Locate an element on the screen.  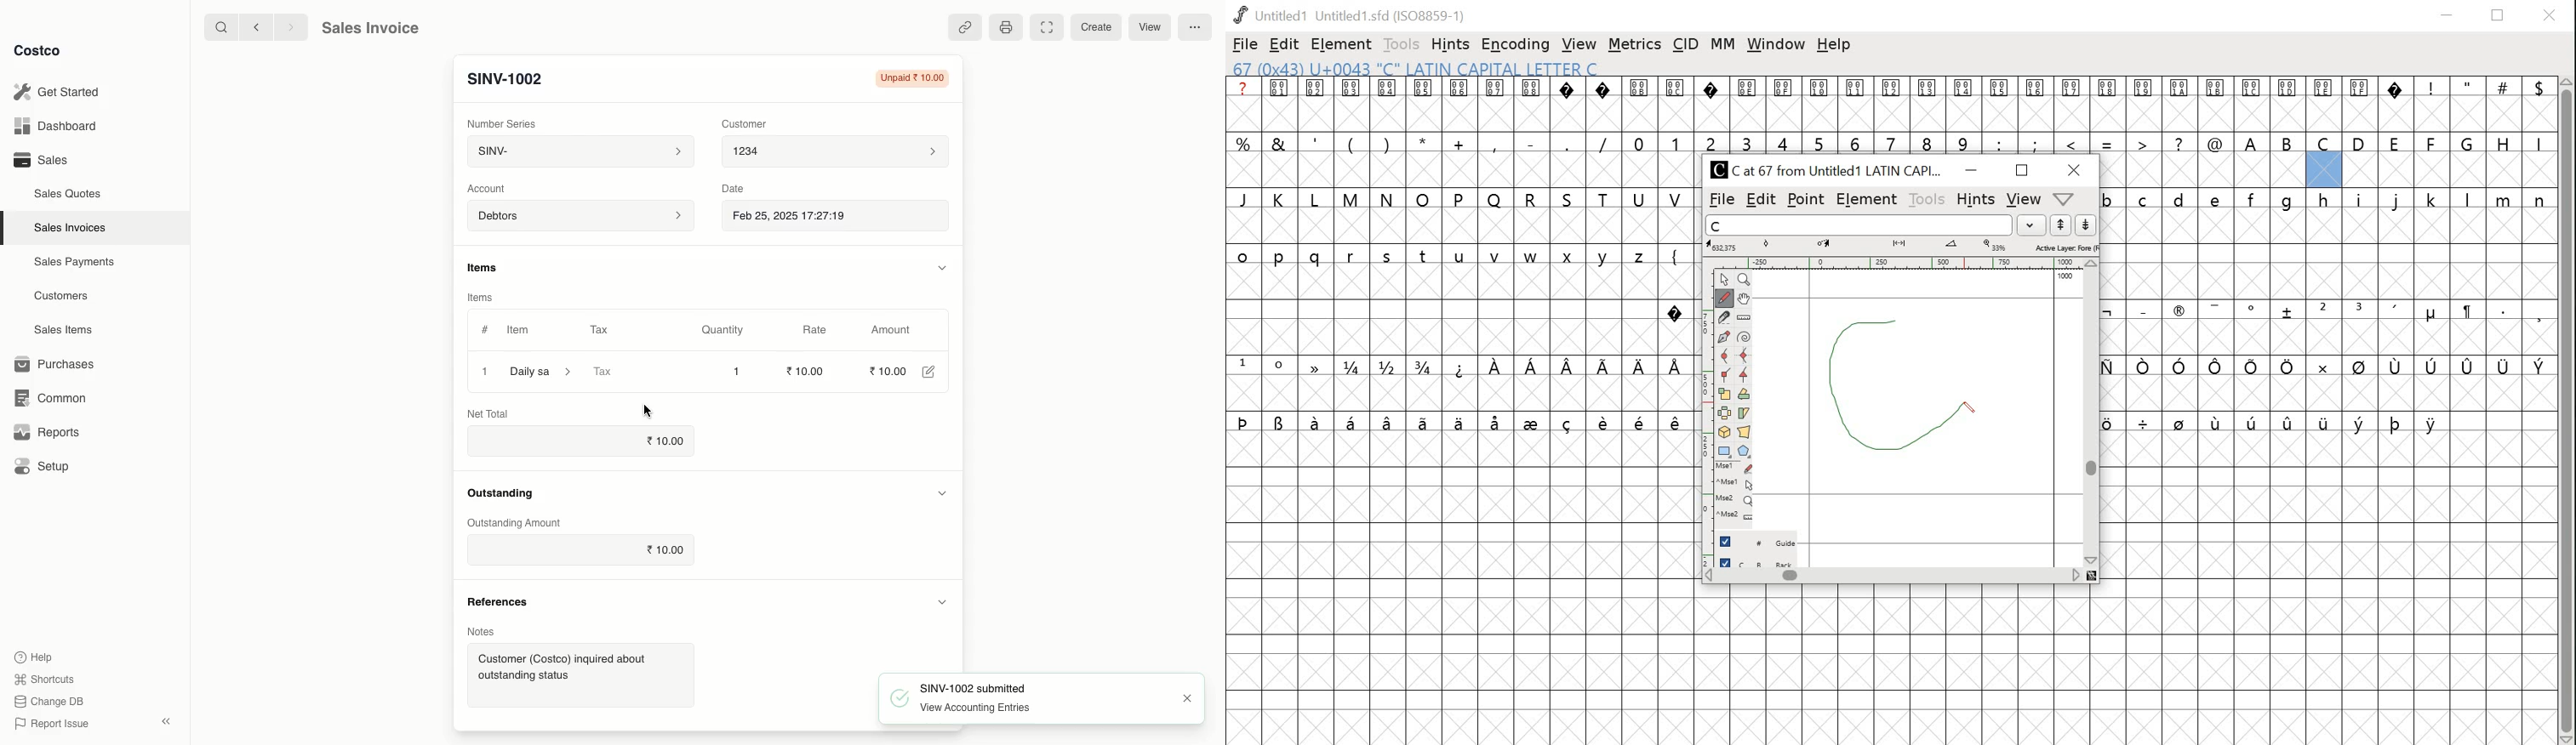
Customer (Costco) inquired about outstanding status is located at coordinates (577, 672).